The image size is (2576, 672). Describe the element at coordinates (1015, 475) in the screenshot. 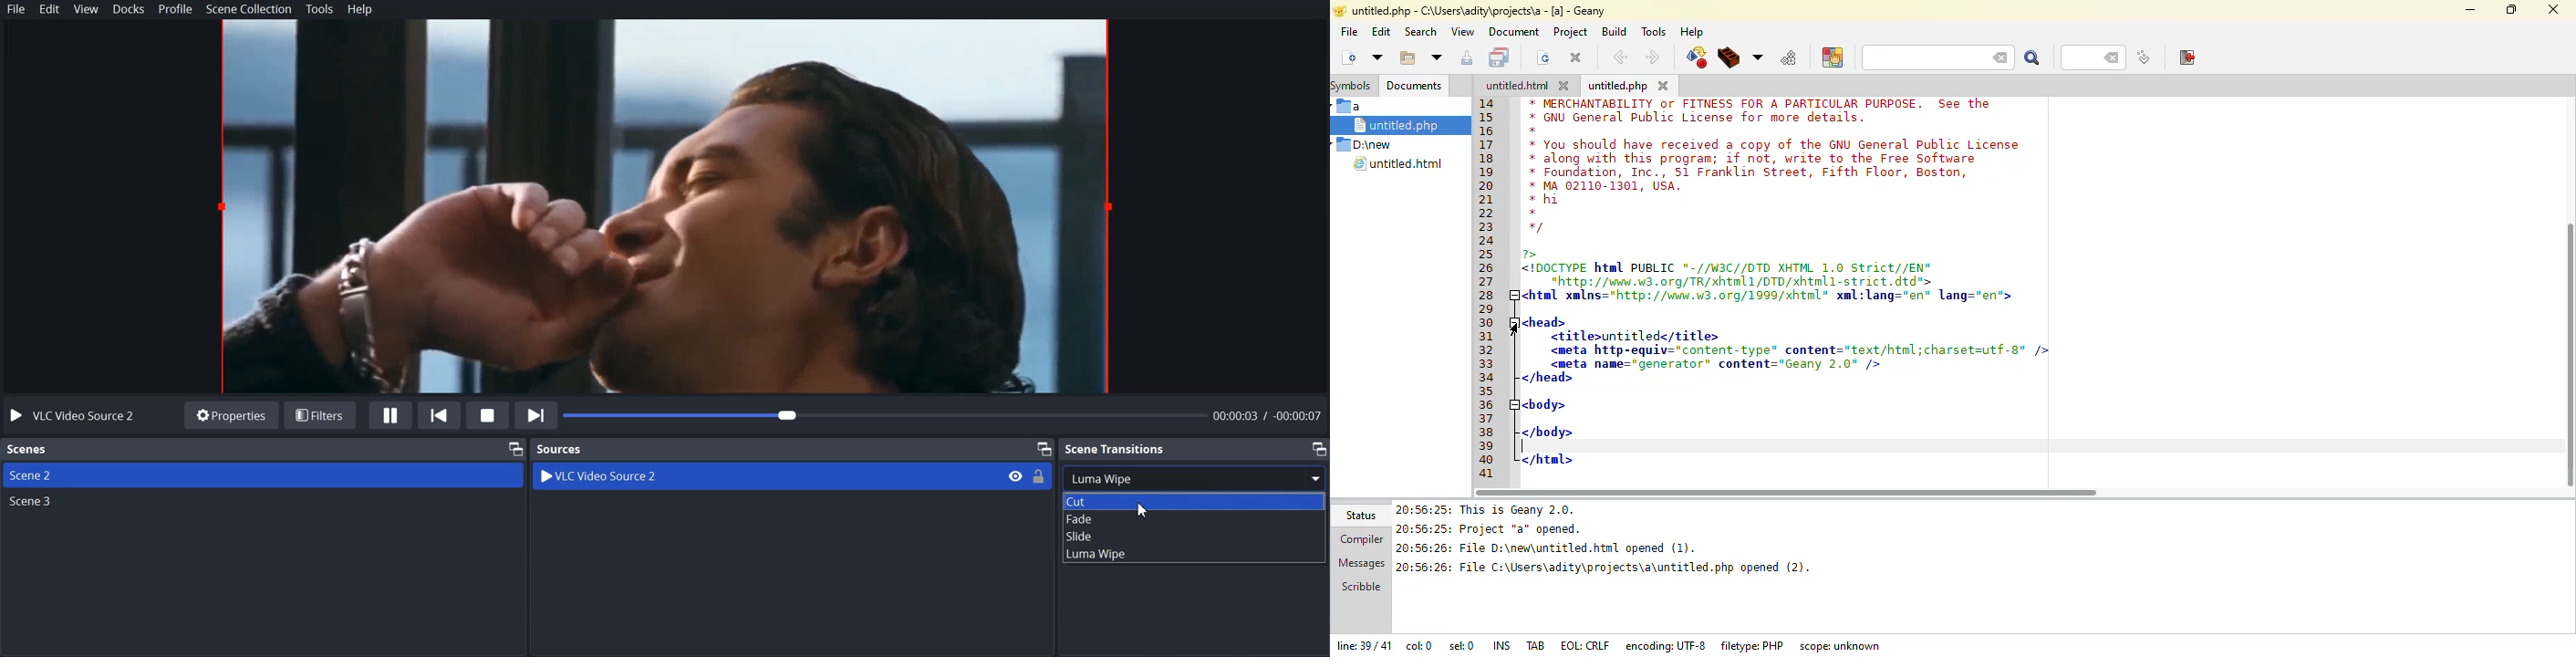

I see `Eye` at that location.